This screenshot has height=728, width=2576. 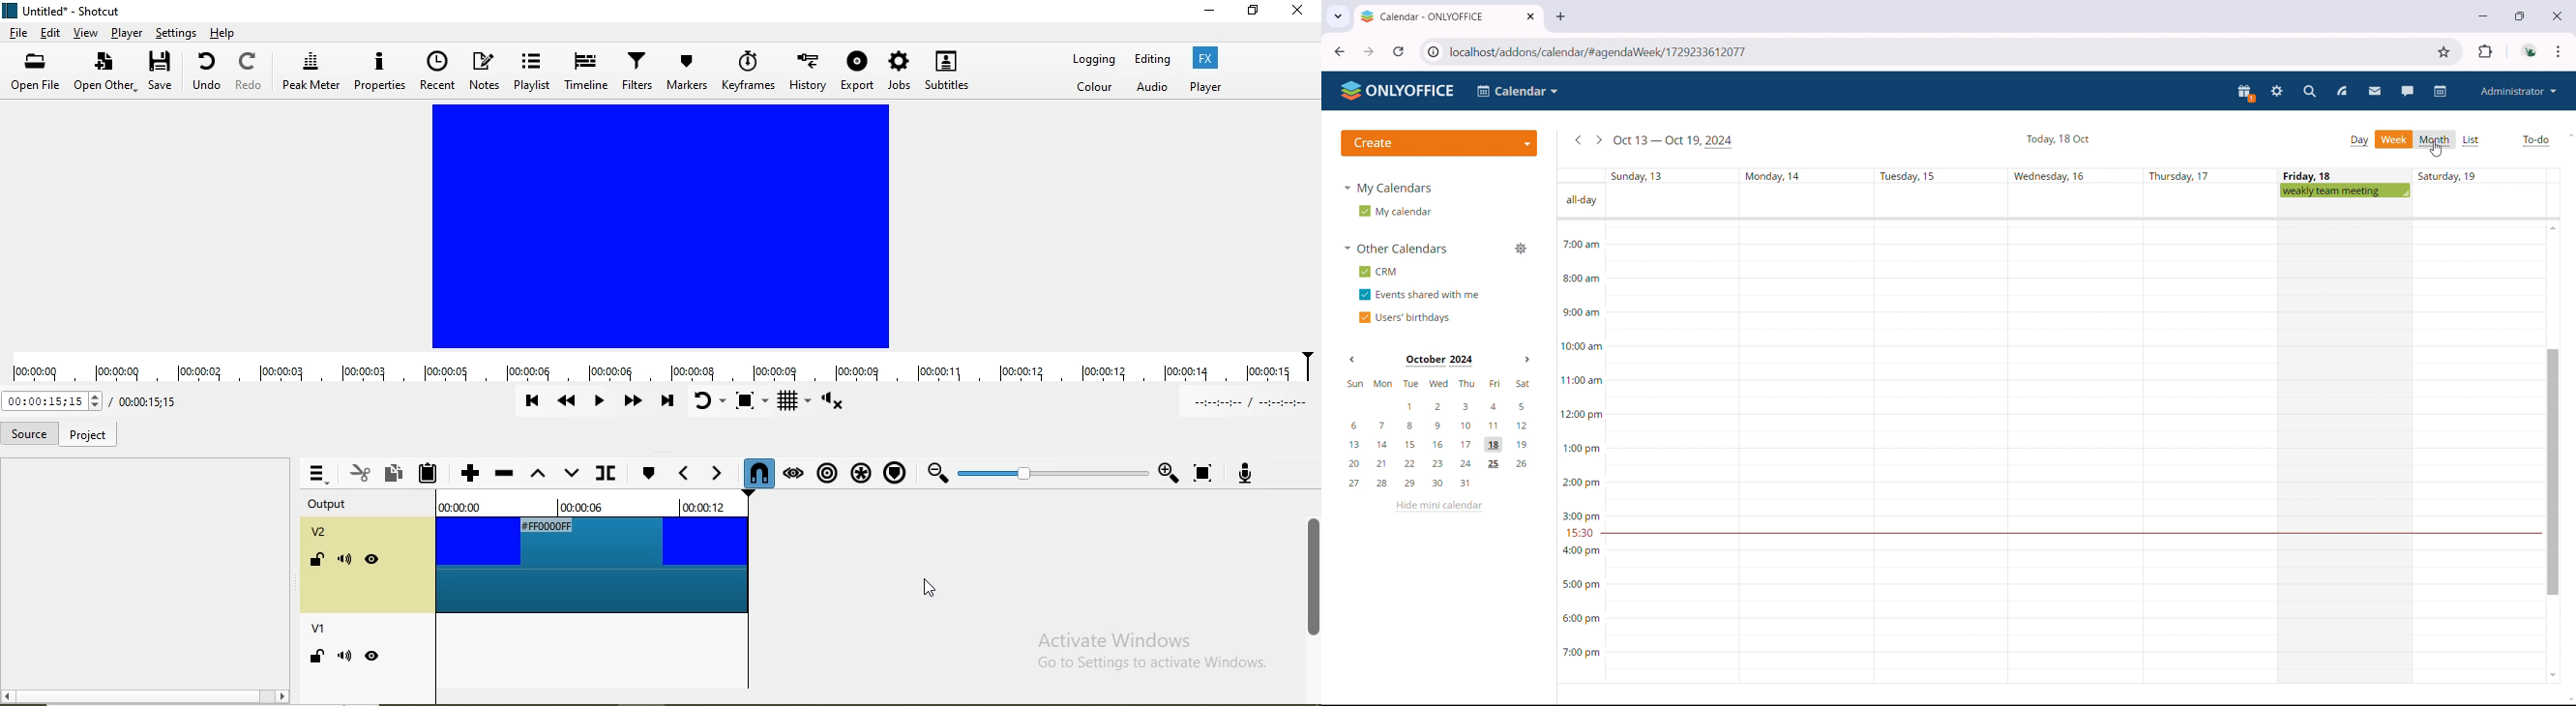 What do you see at coordinates (661, 368) in the screenshot?
I see `timeline` at bounding box center [661, 368].